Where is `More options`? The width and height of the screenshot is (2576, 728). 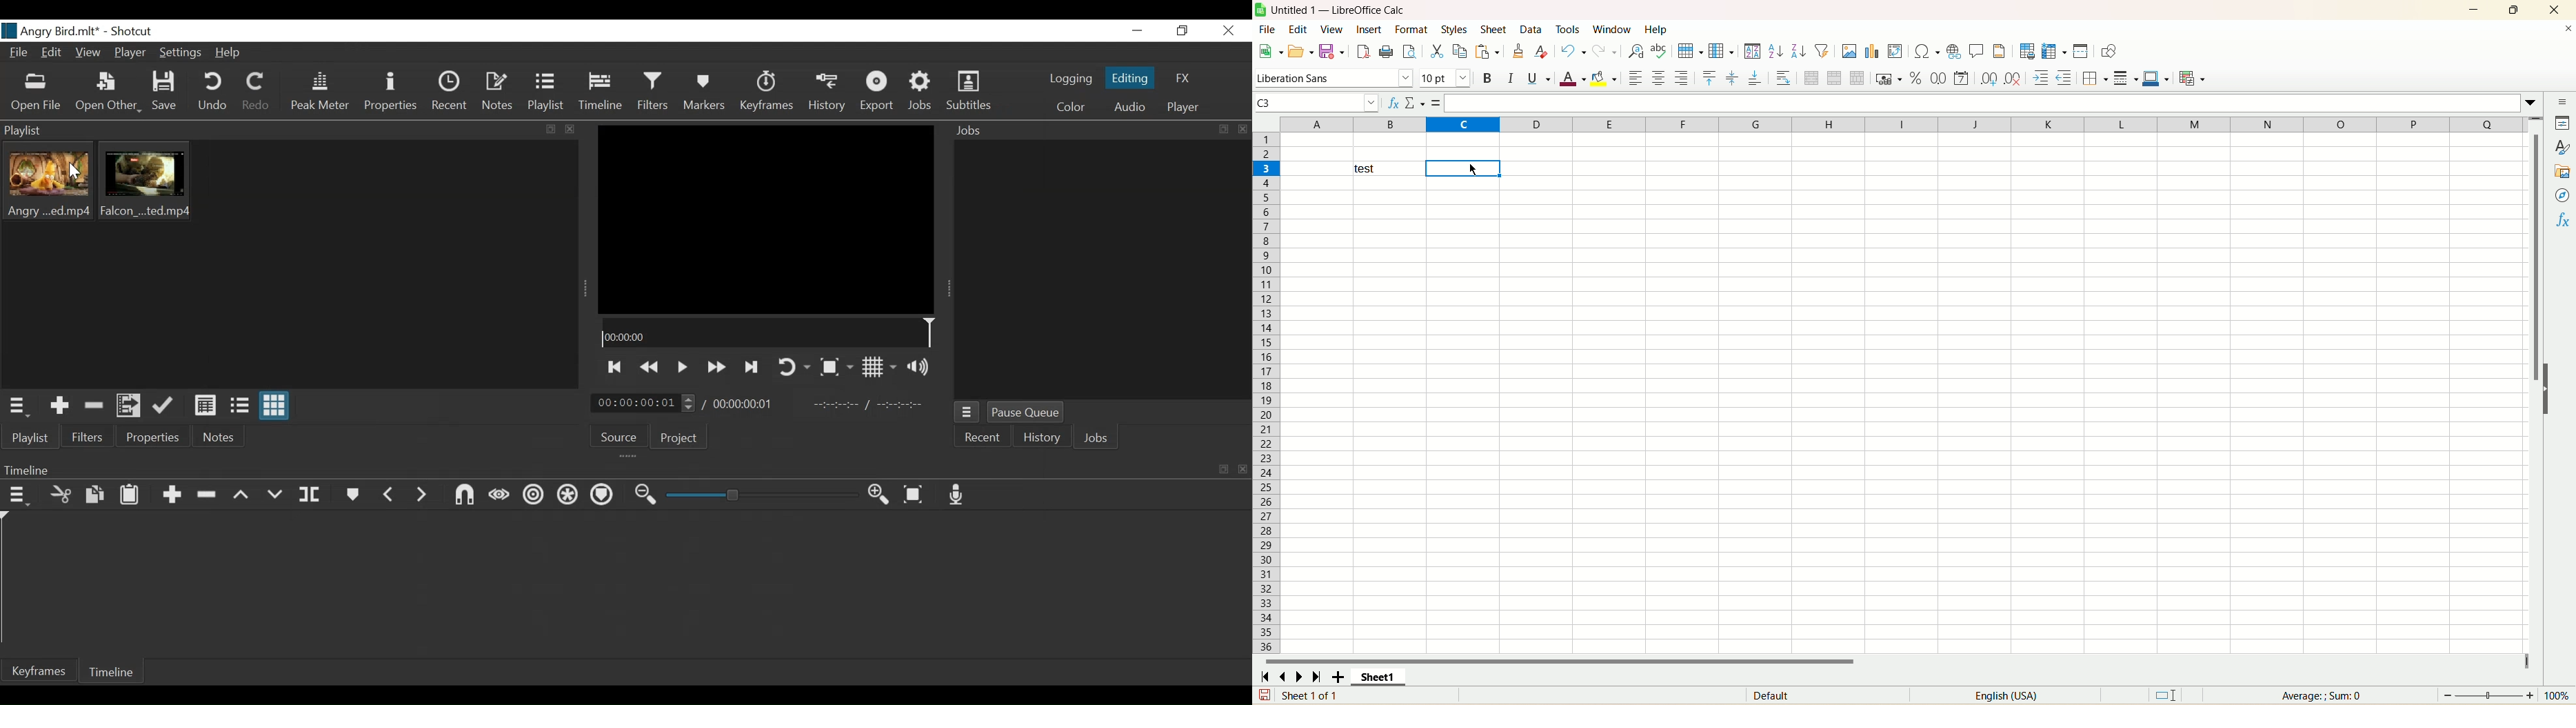 More options is located at coordinates (2530, 103).